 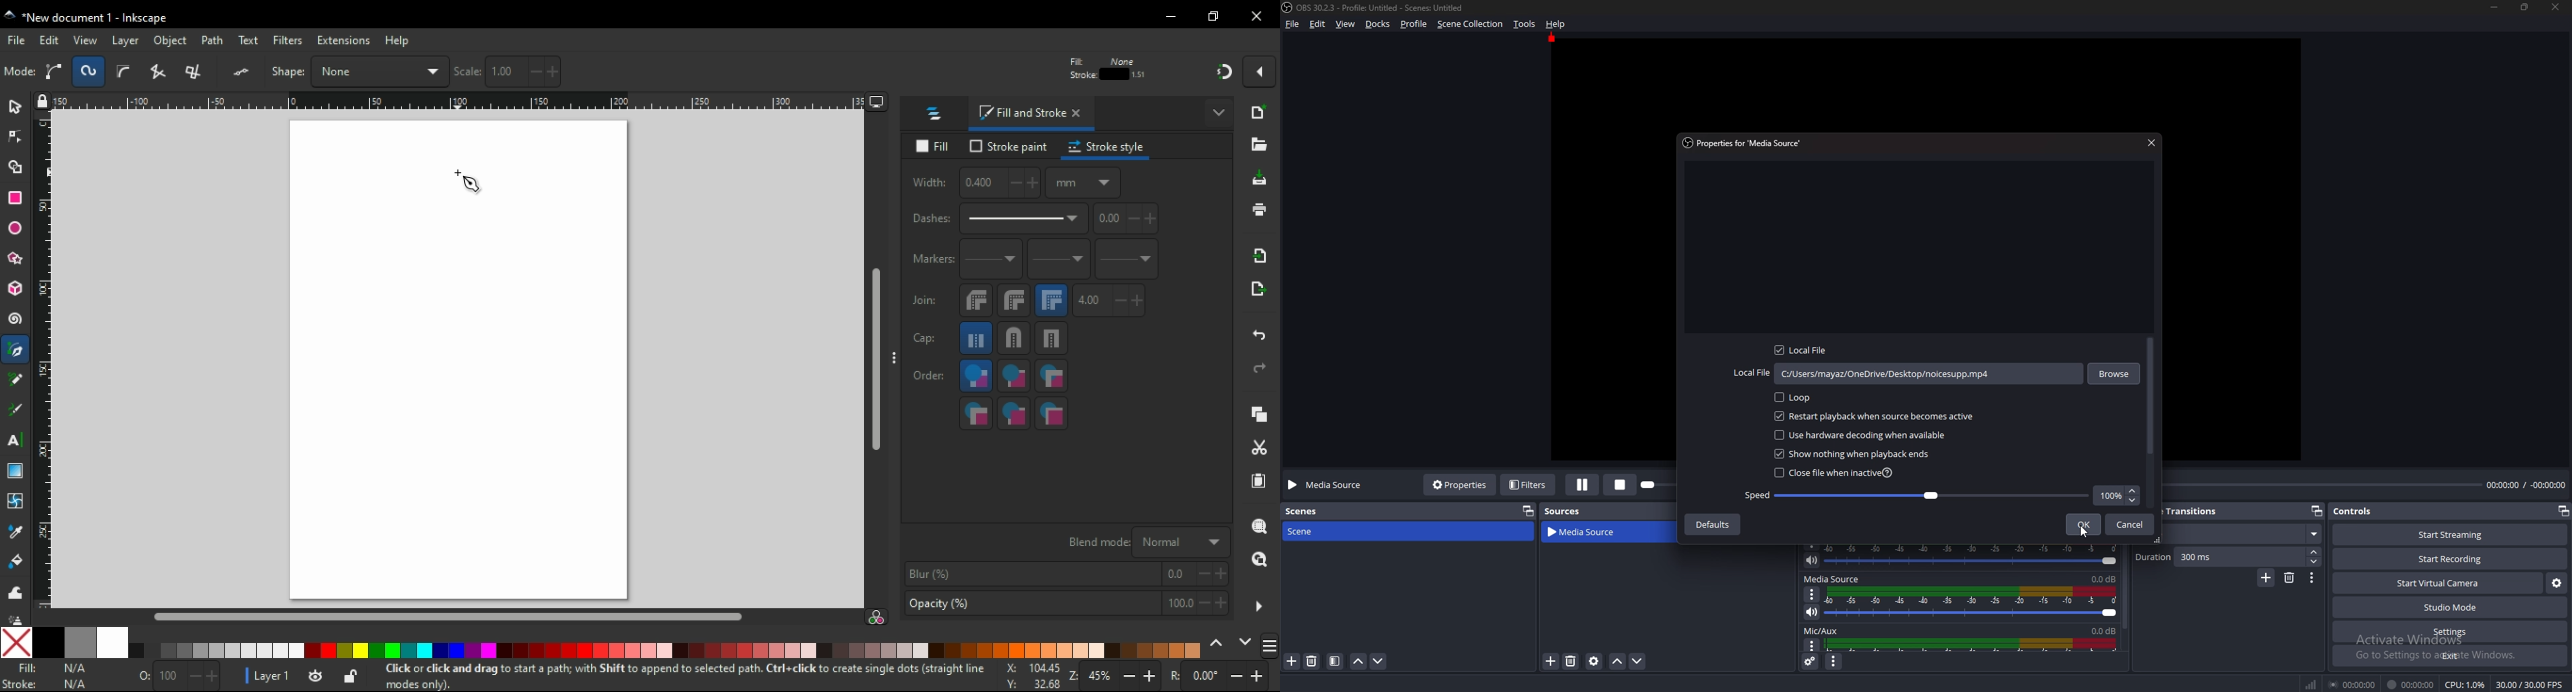 What do you see at coordinates (1379, 660) in the screenshot?
I see `move scene down` at bounding box center [1379, 660].